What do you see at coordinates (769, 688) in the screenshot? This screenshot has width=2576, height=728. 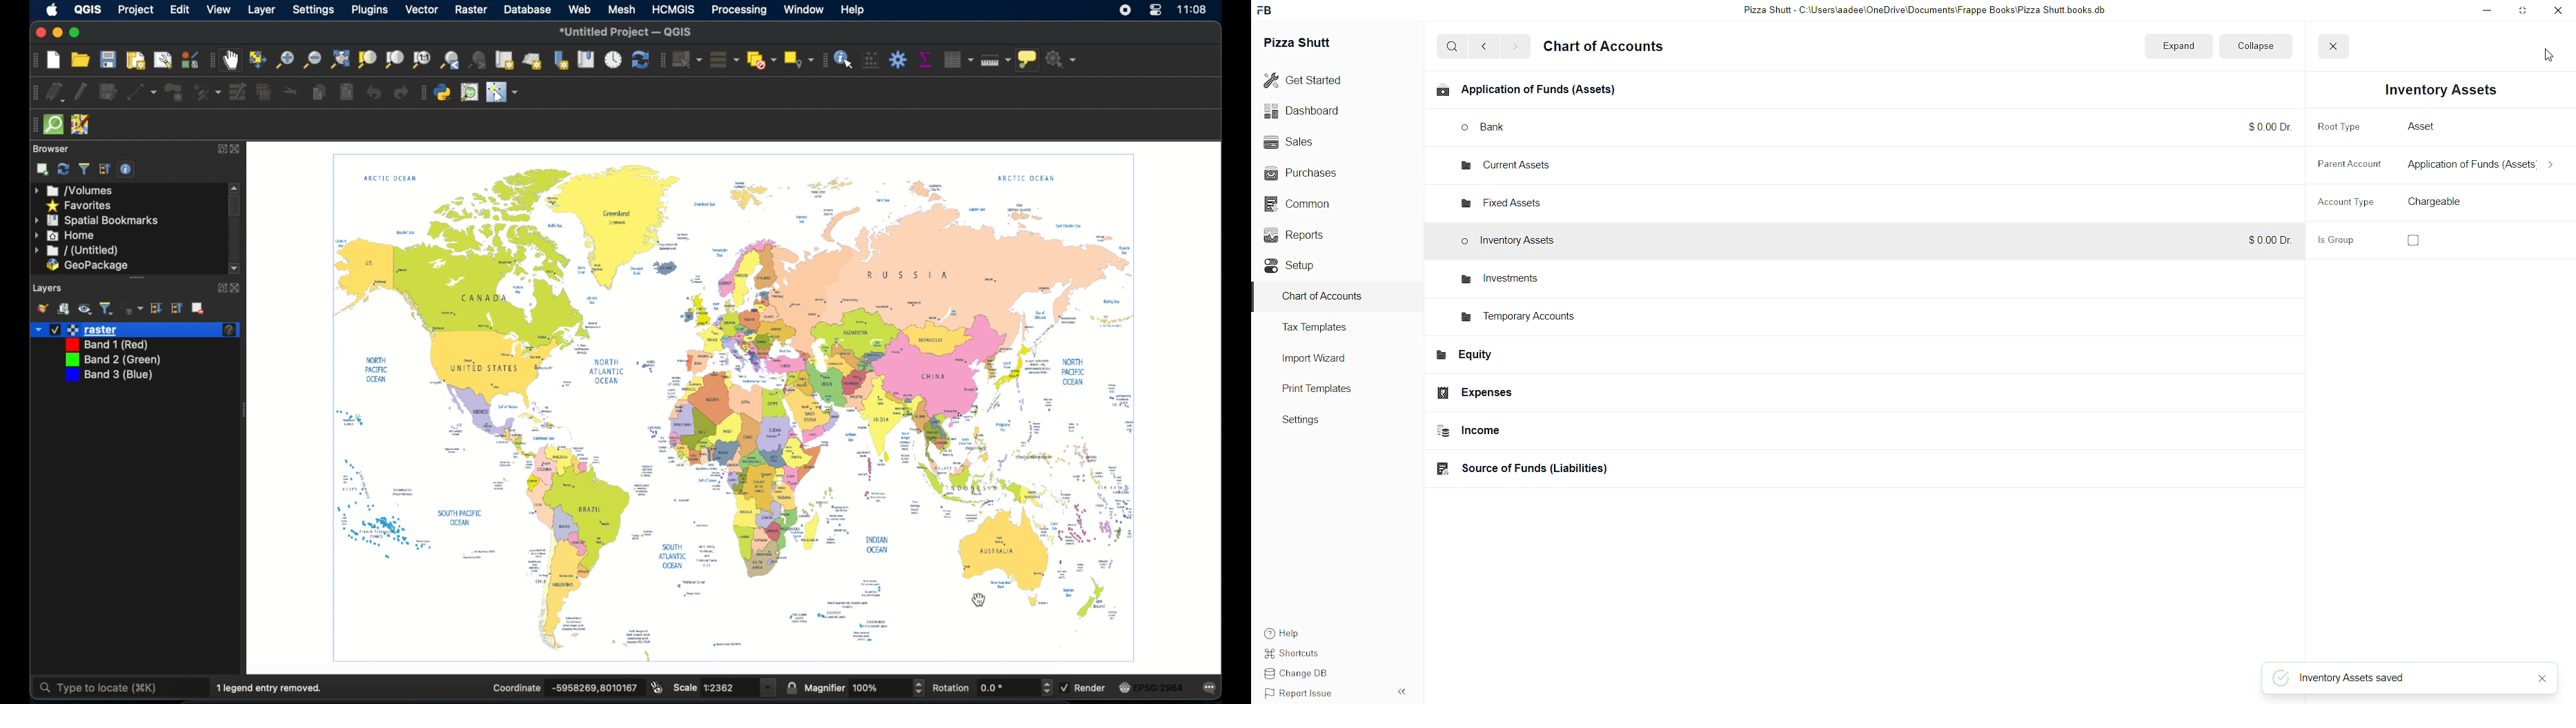 I see `dropdown` at bounding box center [769, 688].